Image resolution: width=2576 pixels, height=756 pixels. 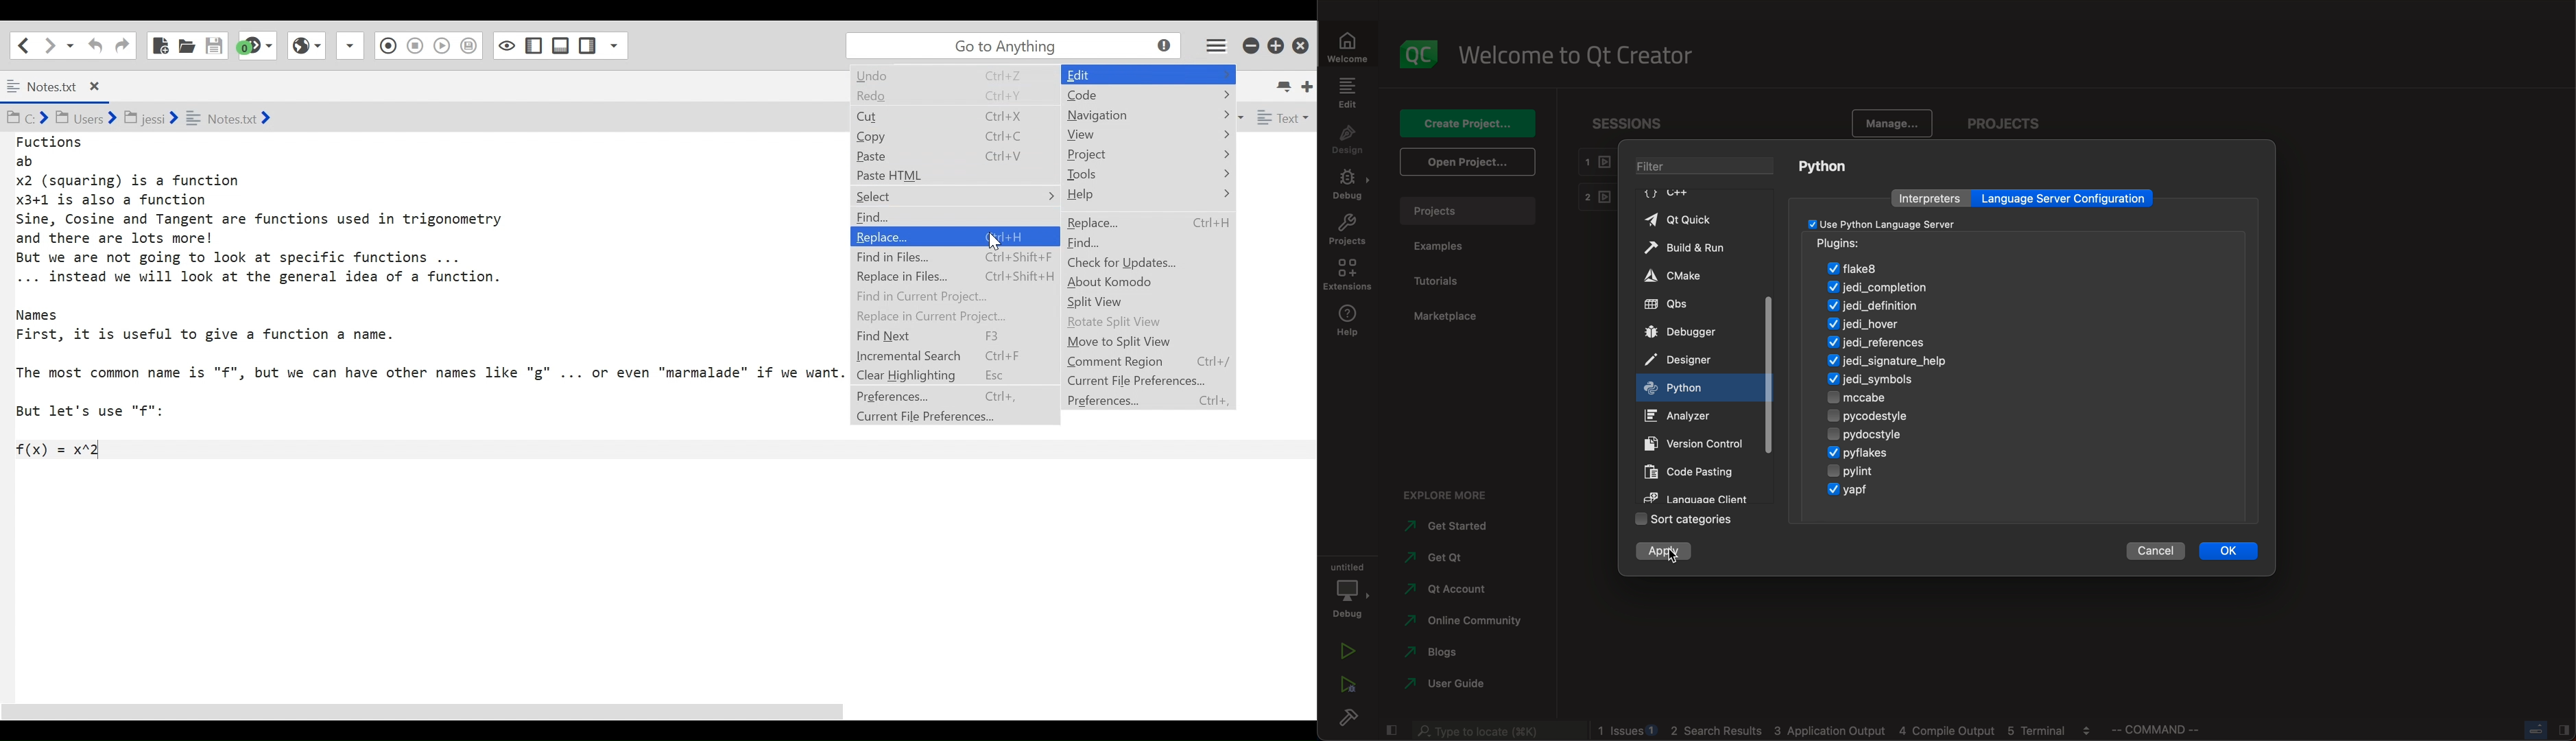 What do you see at coordinates (1346, 274) in the screenshot?
I see `extenstions` at bounding box center [1346, 274].